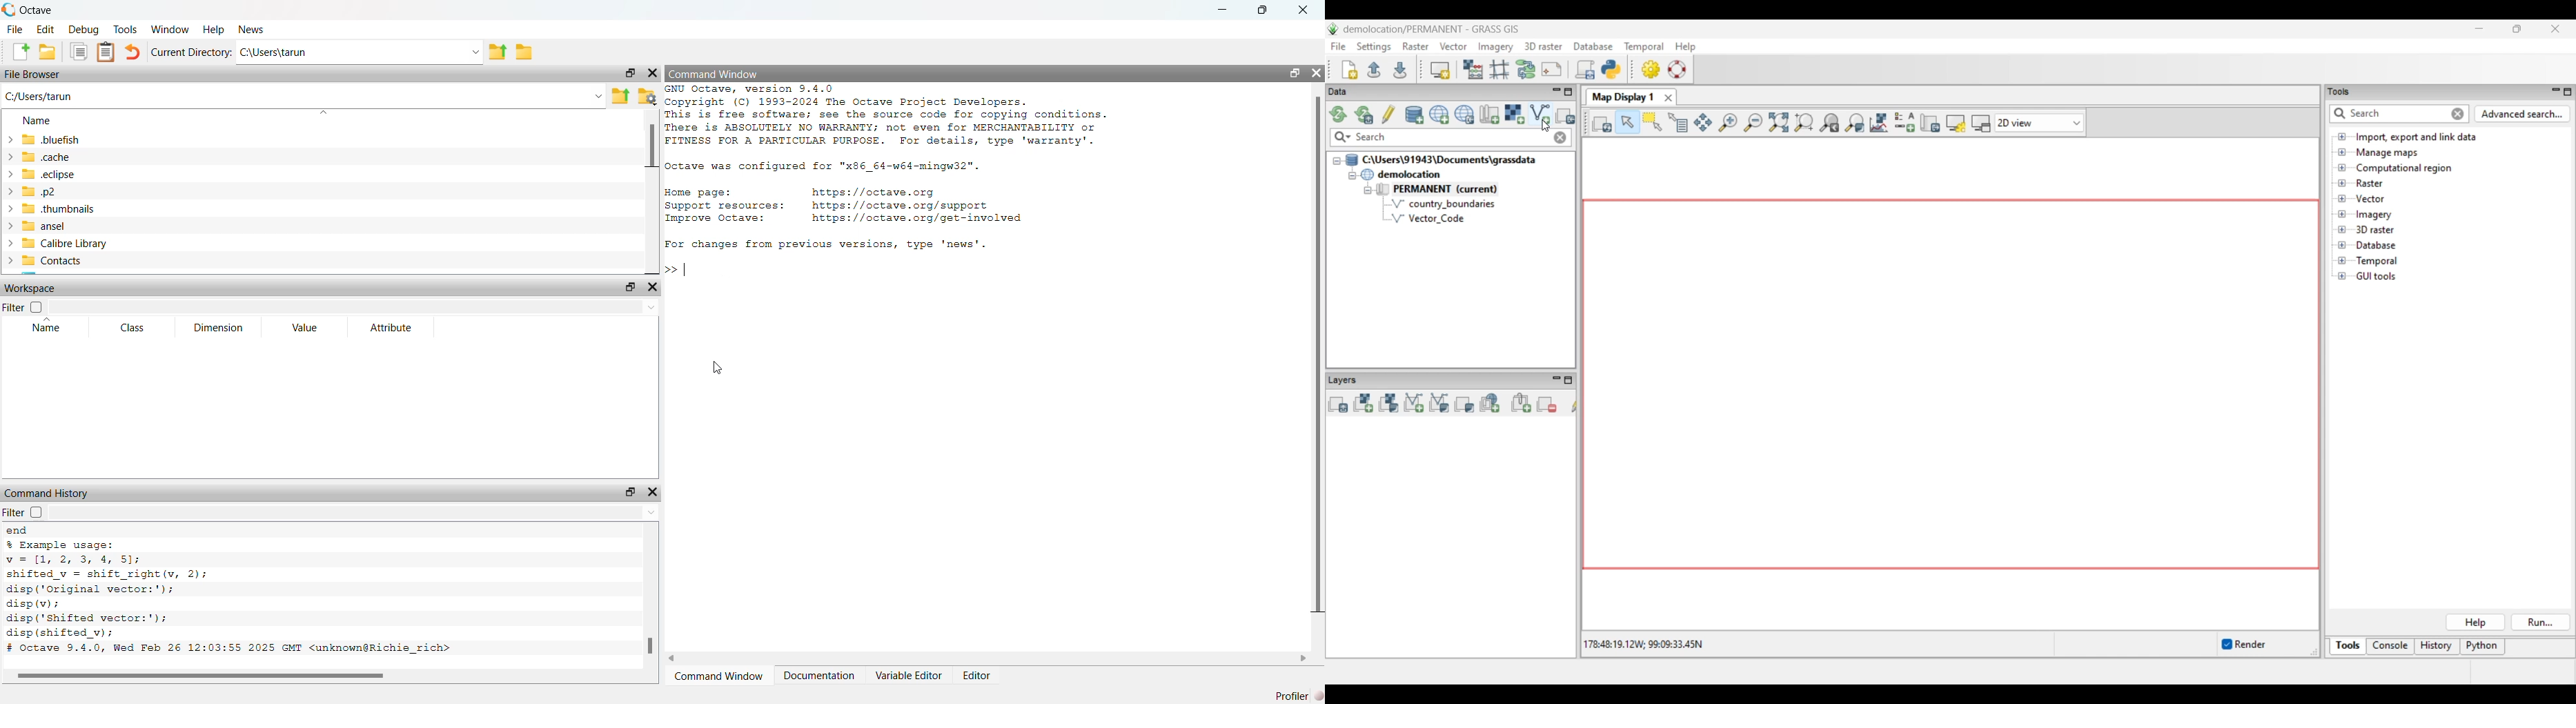  I want to click on Open a simple python code editor, so click(1611, 69).